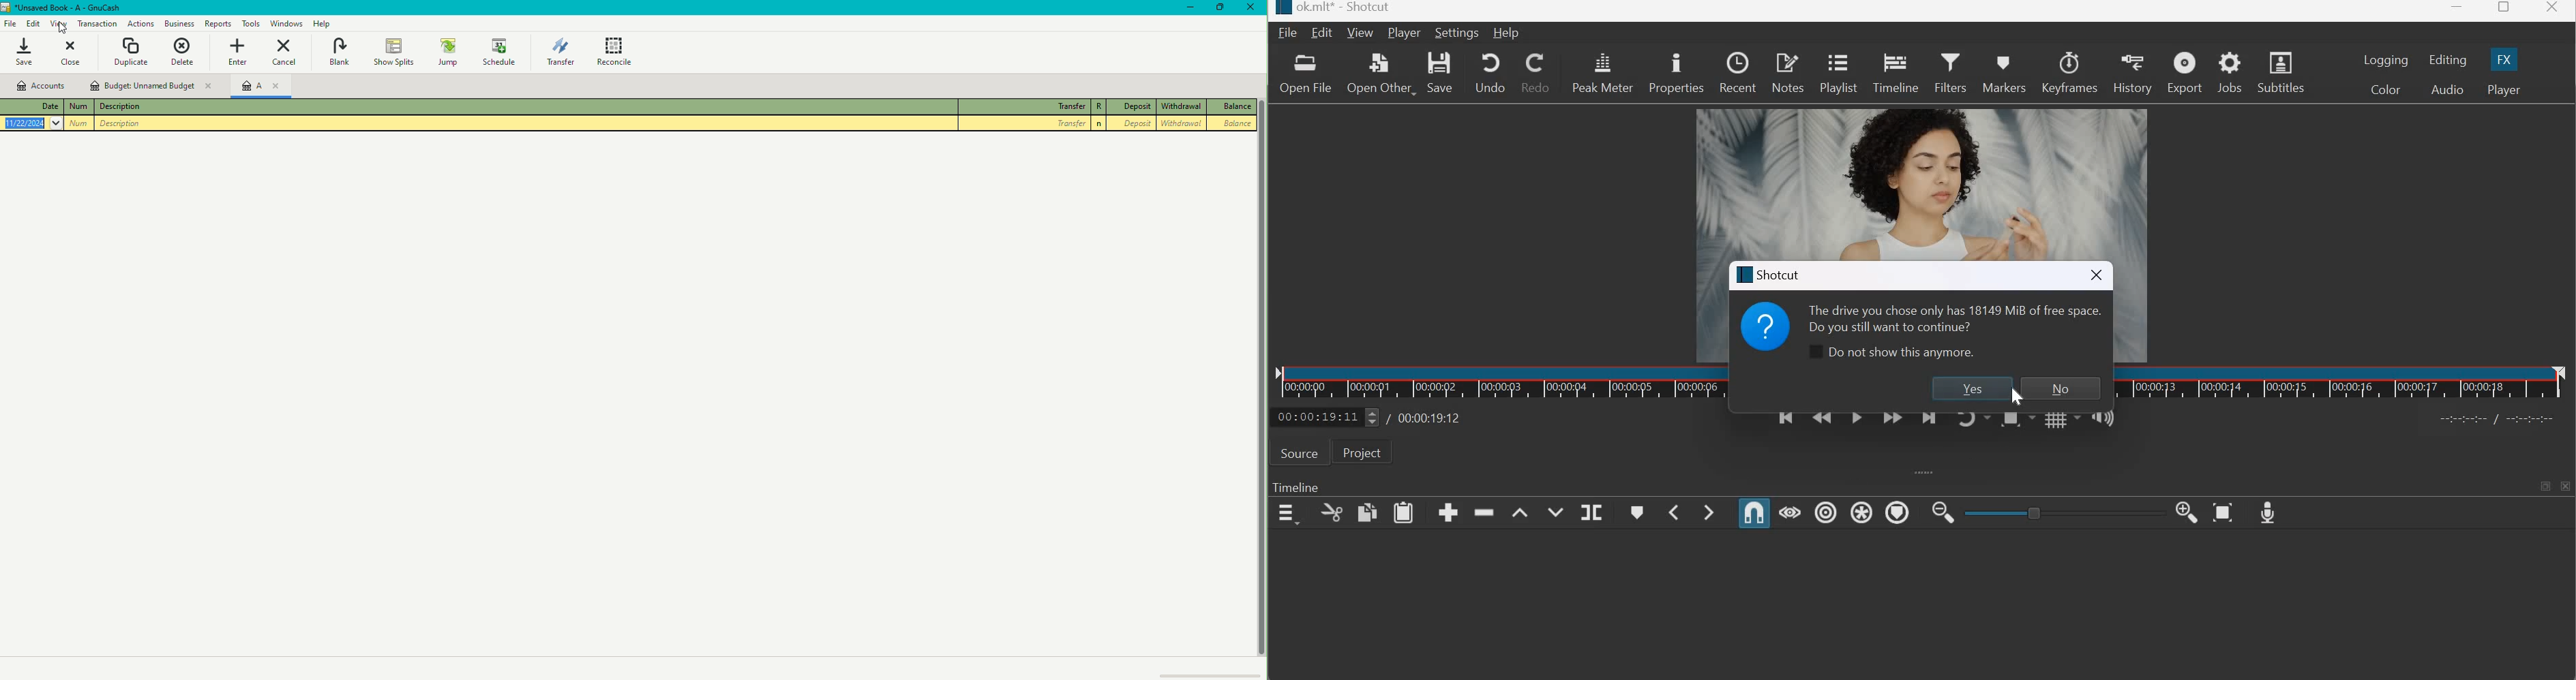 This screenshot has width=2576, height=700. I want to click on Num, so click(82, 107).